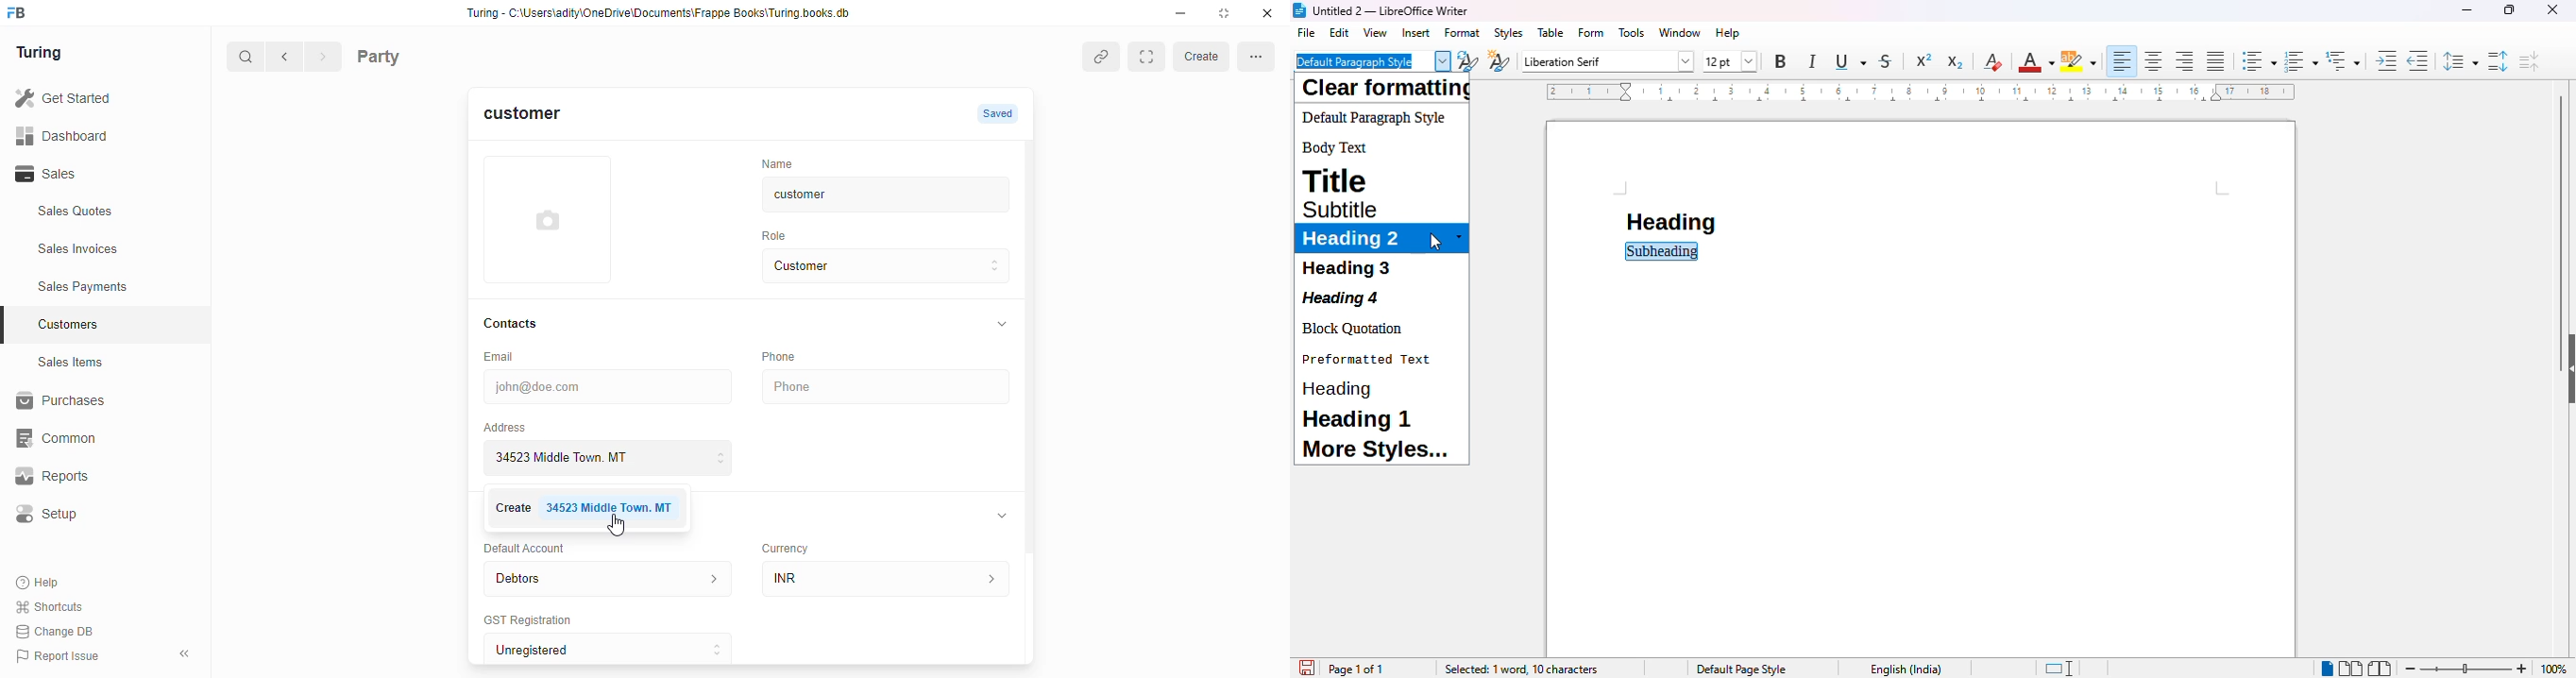 This screenshot has width=2576, height=700. Describe the element at coordinates (88, 99) in the screenshot. I see `Get Started` at that location.